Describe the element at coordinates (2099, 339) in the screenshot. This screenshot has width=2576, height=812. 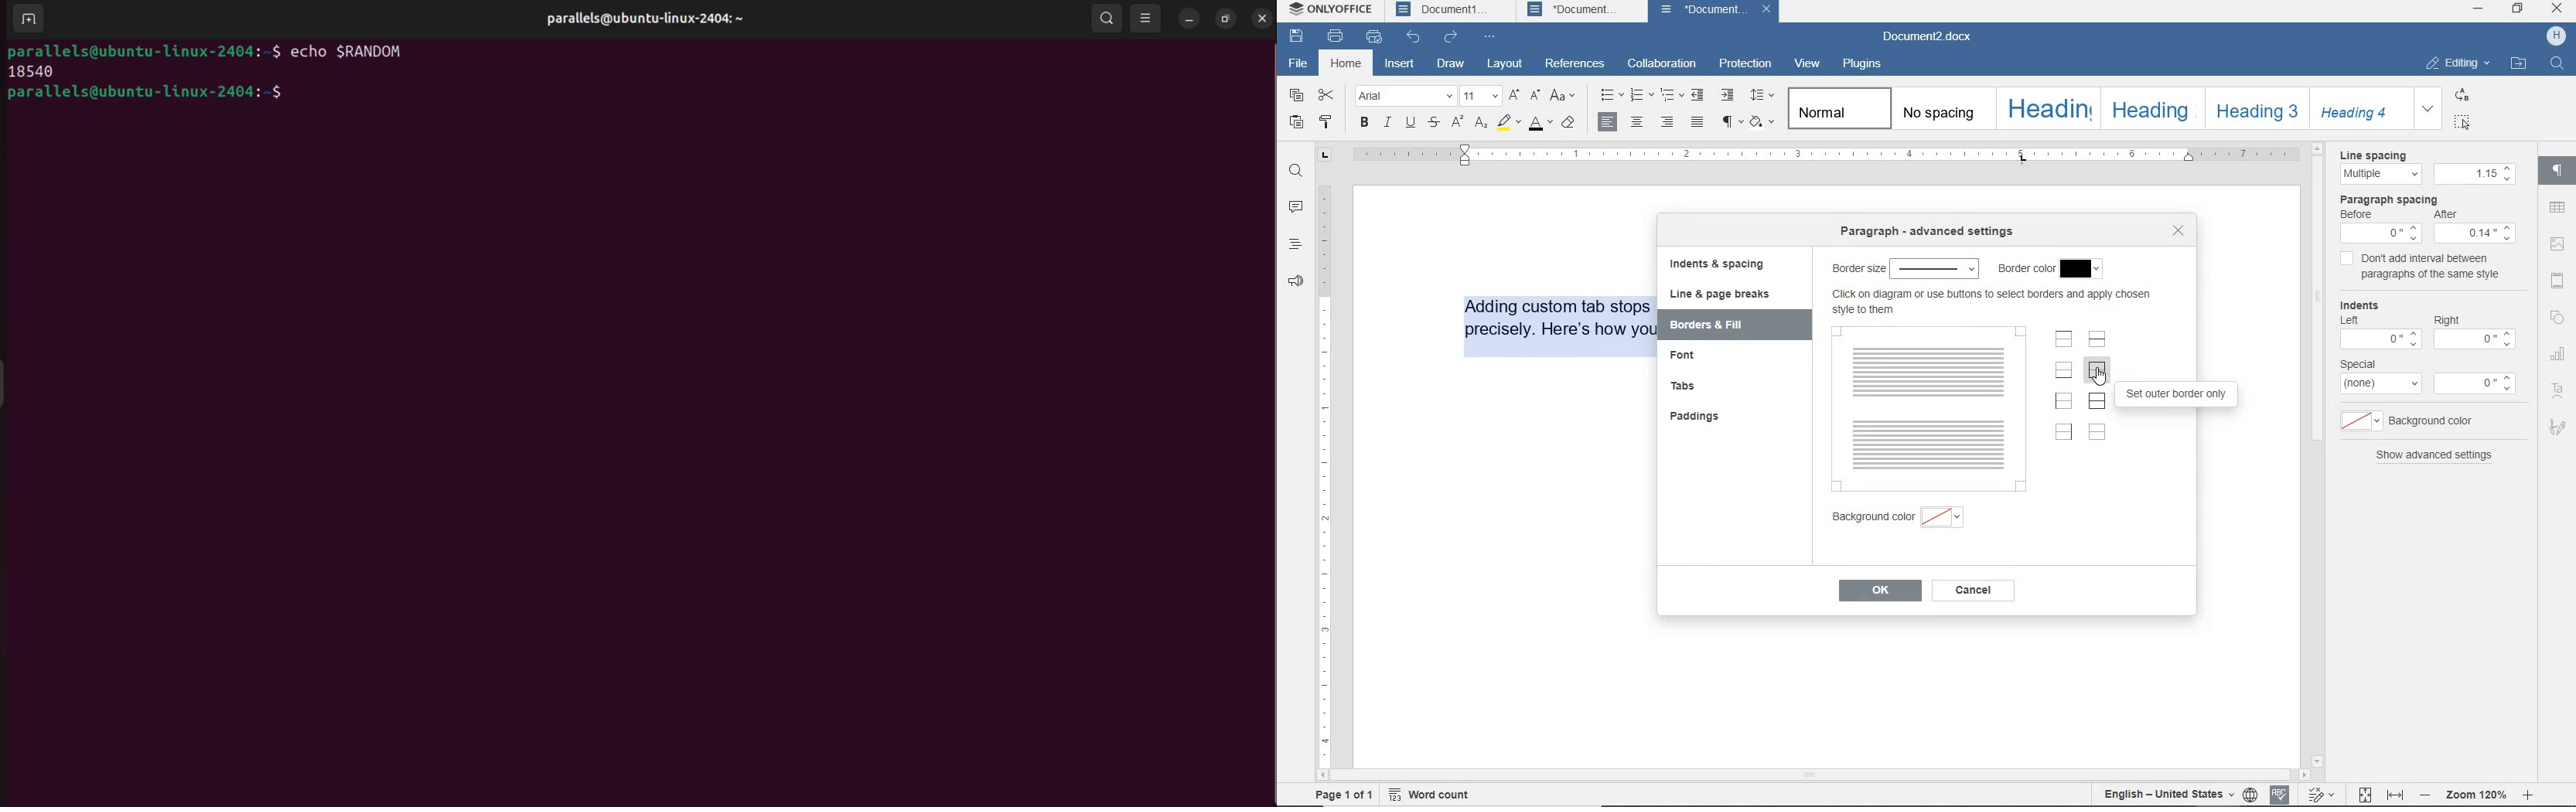
I see `set horizontal inner lines only` at that location.